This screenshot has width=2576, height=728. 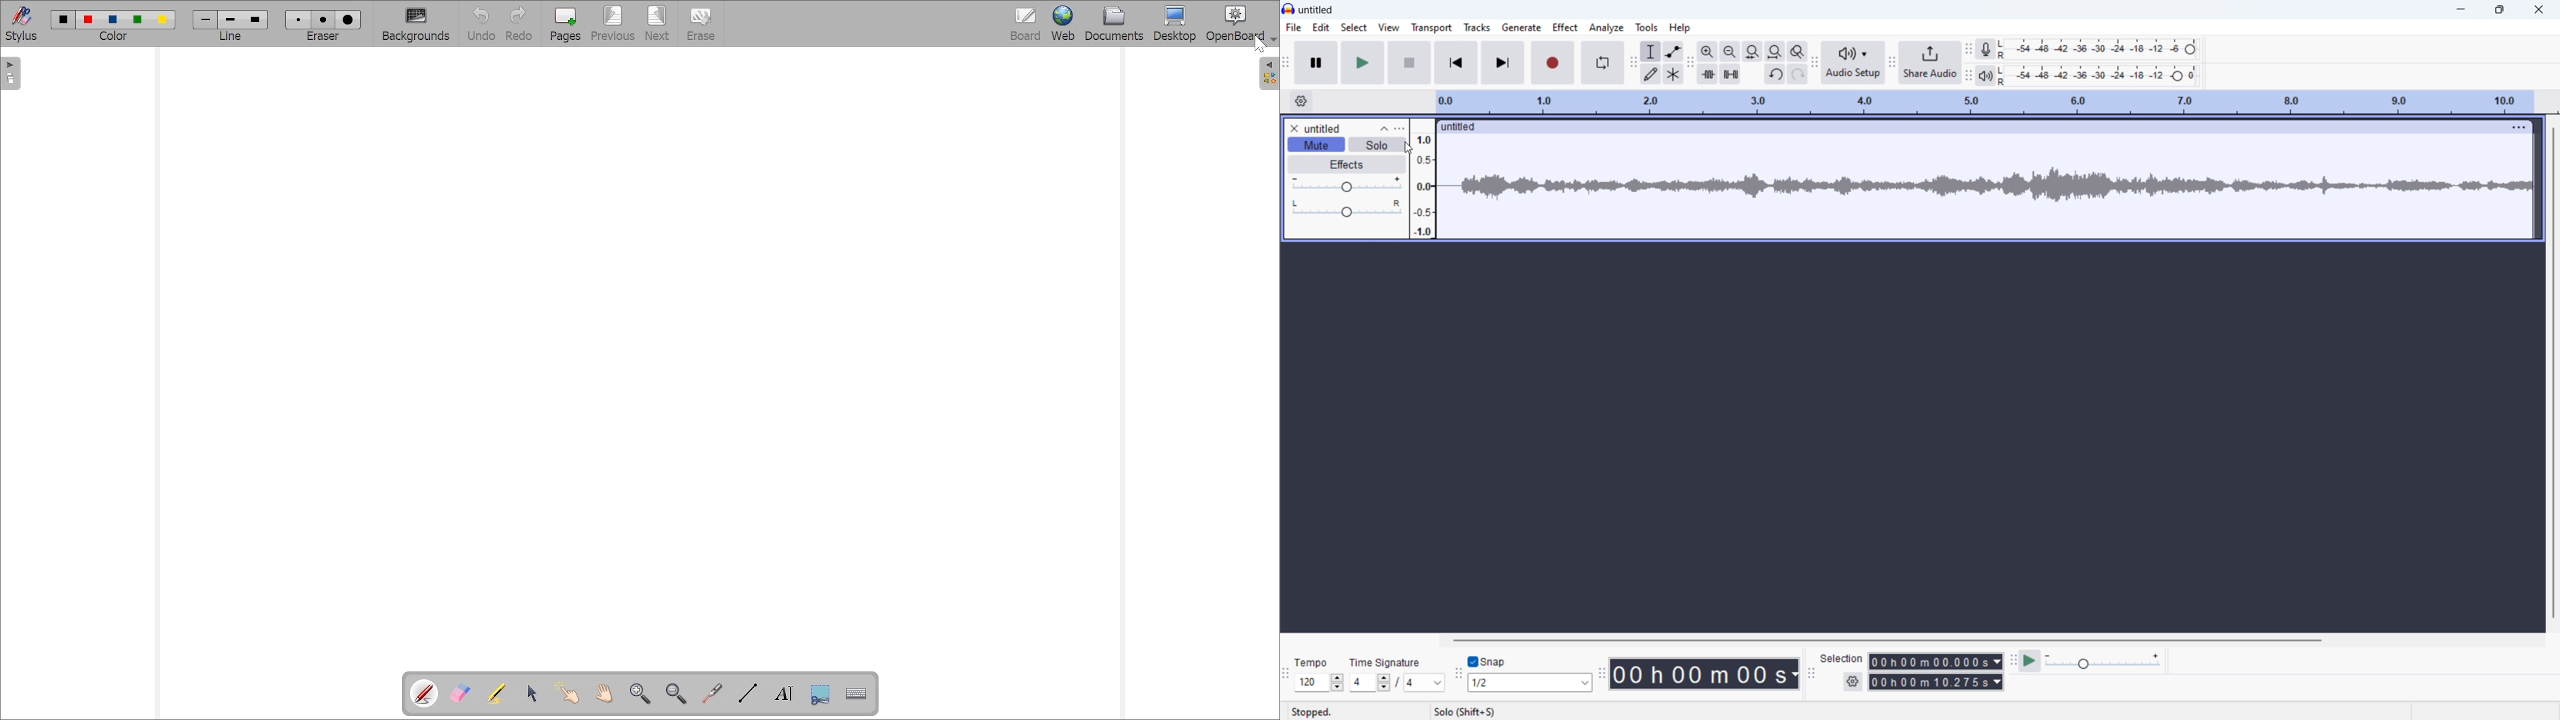 What do you see at coordinates (1886, 640) in the screenshot?
I see `horizontal scrollbar` at bounding box center [1886, 640].